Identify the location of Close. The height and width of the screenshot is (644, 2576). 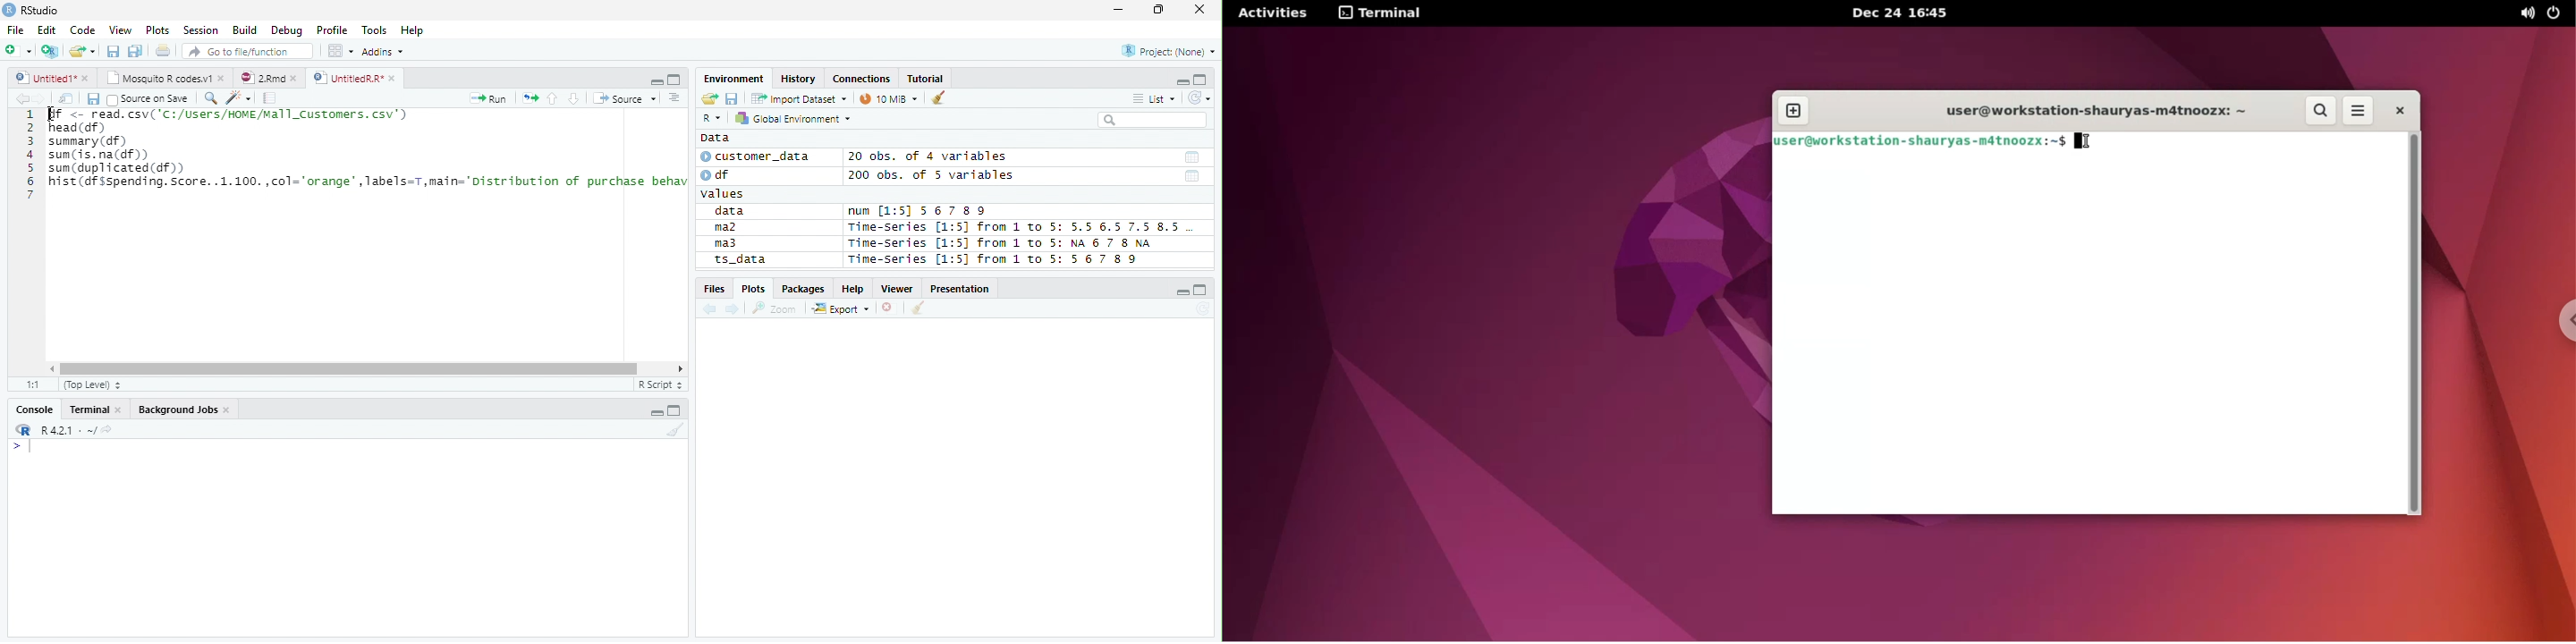
(1199, 10).